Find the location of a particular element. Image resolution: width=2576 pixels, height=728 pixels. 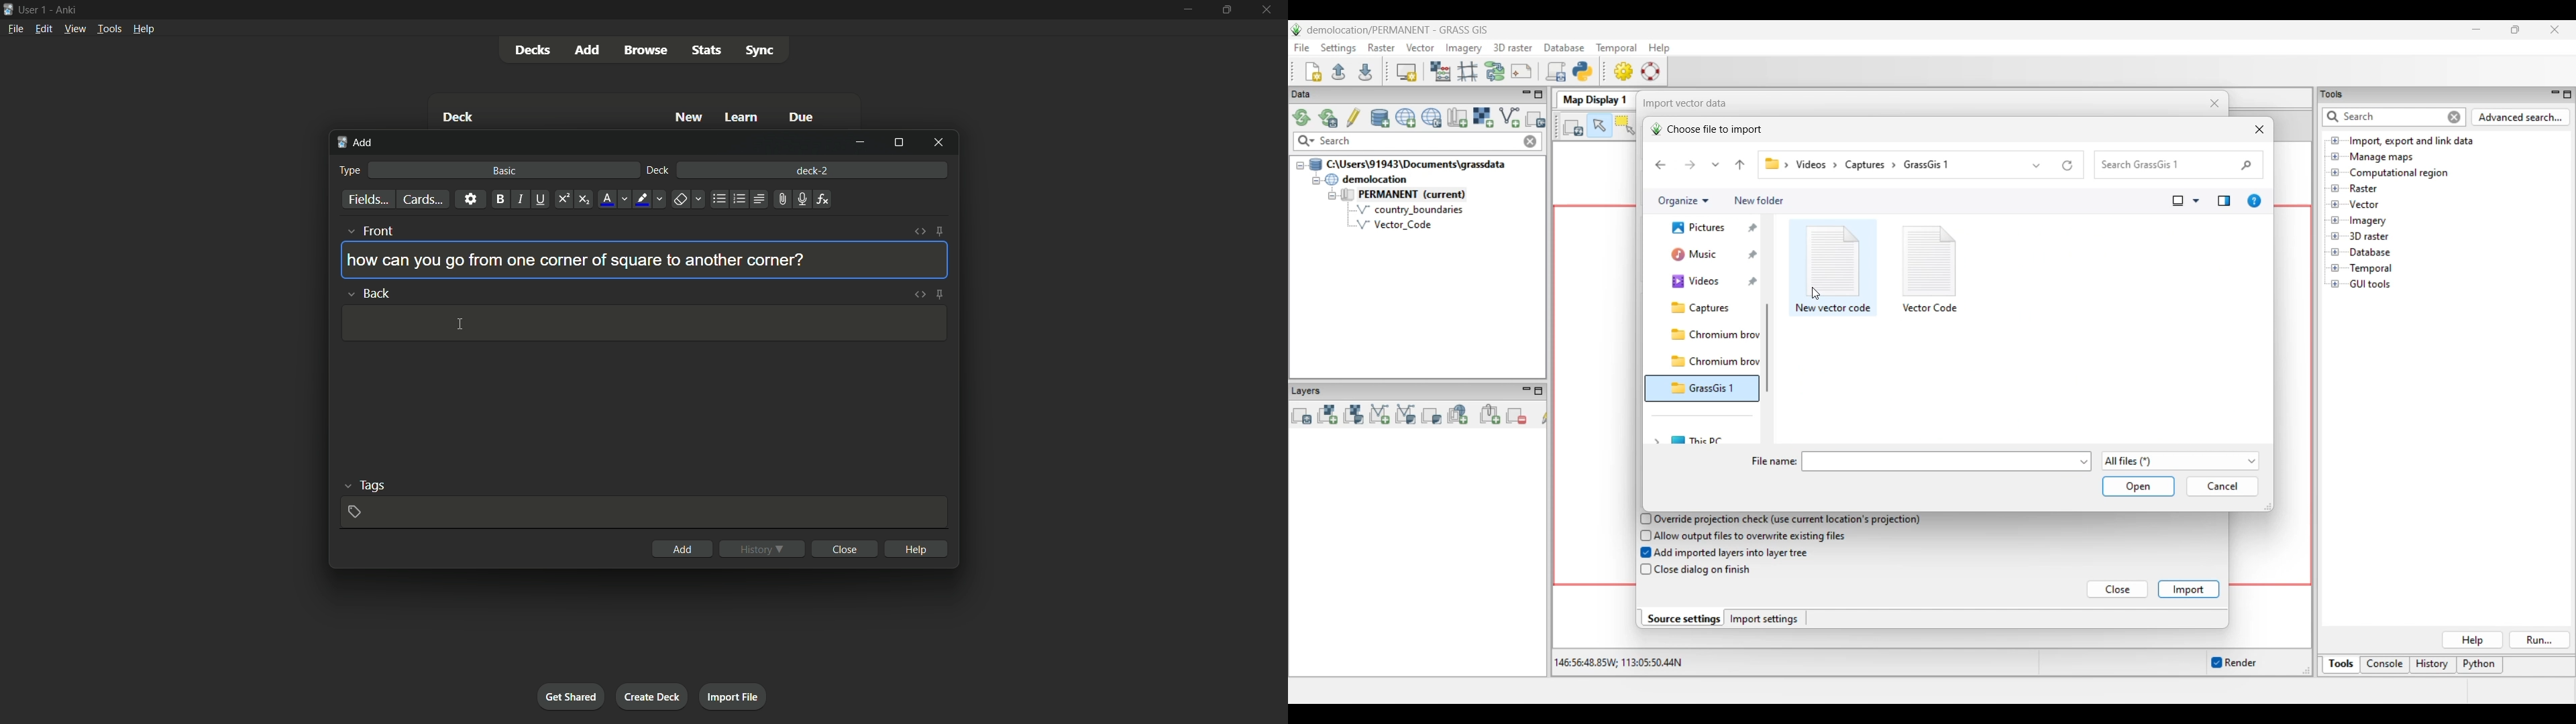

GRASS manual is located at coordinates (1650, 71).